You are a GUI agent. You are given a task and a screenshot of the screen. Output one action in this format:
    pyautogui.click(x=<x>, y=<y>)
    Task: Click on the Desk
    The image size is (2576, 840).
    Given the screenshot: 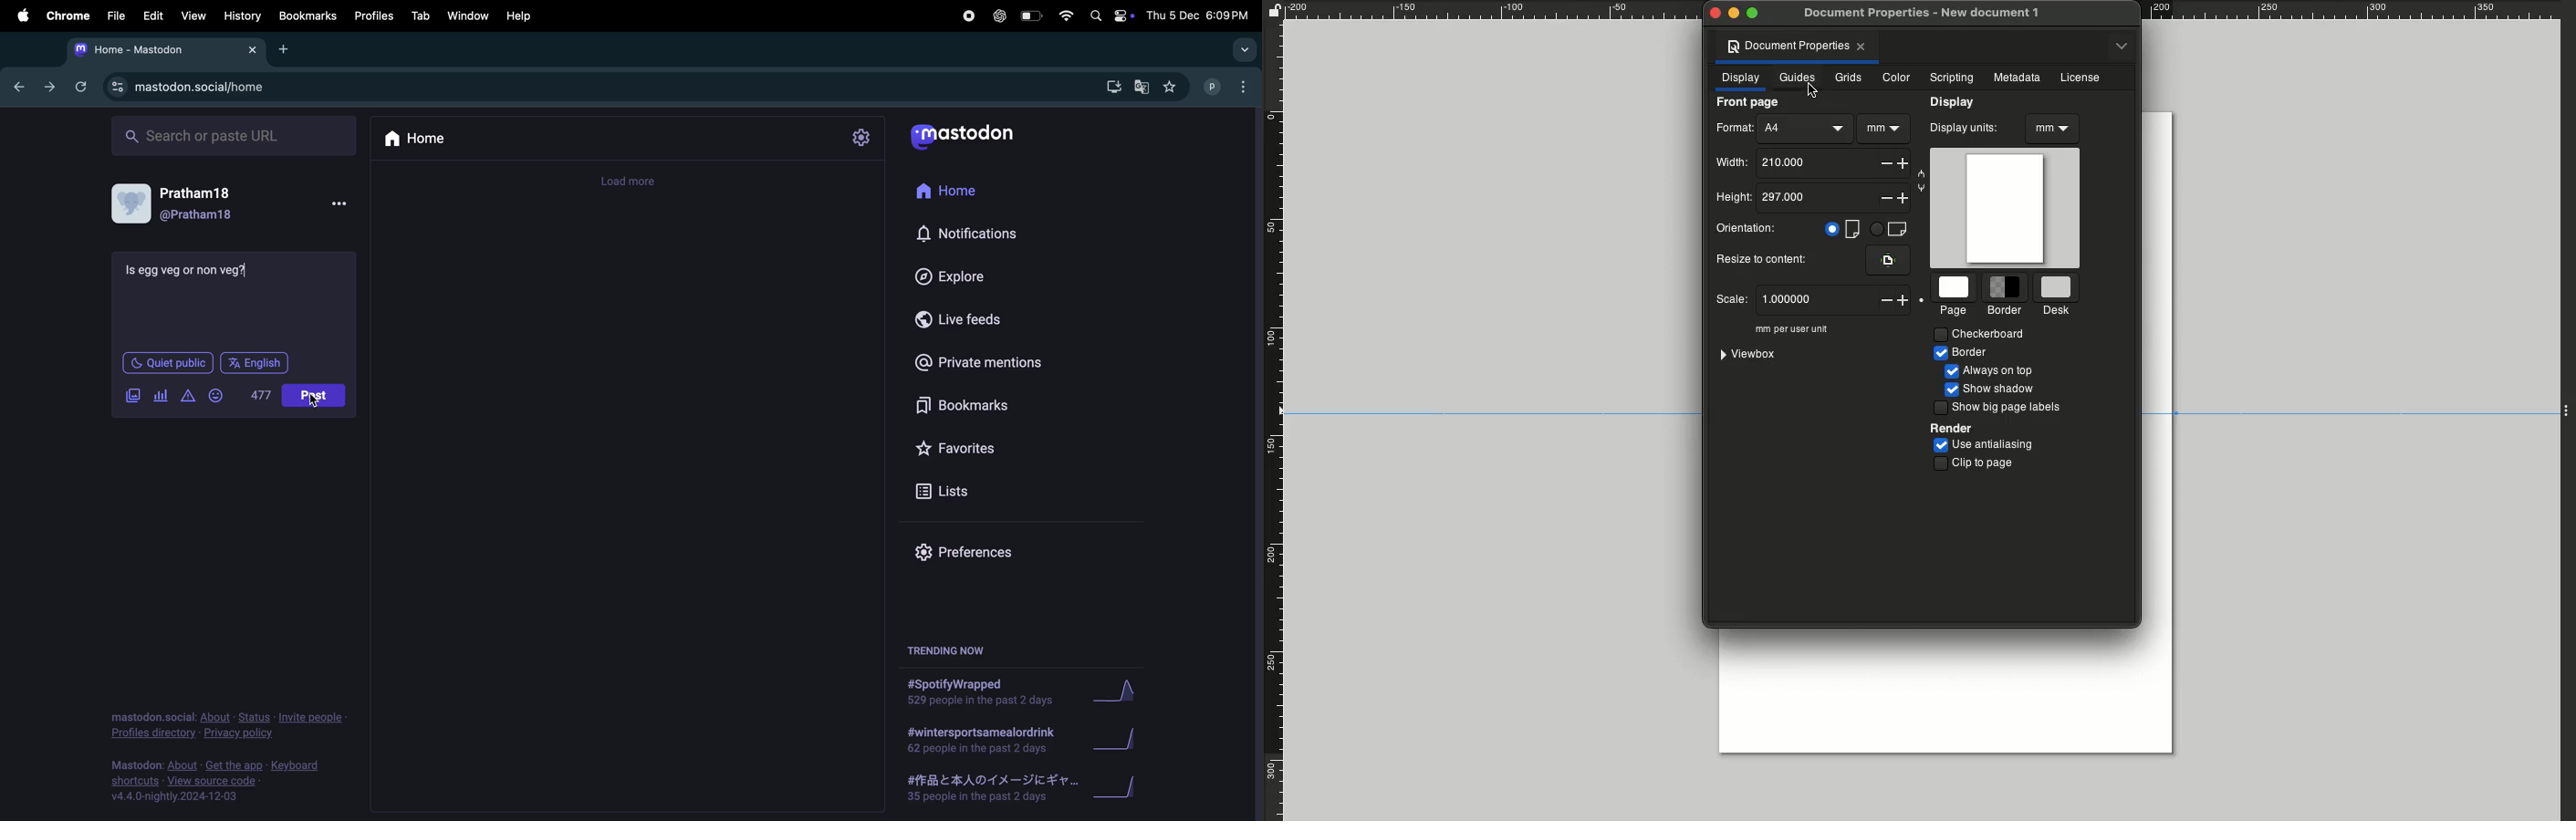 What is the action you would take?
    pyautogui.click(x=2055, y=297)
    